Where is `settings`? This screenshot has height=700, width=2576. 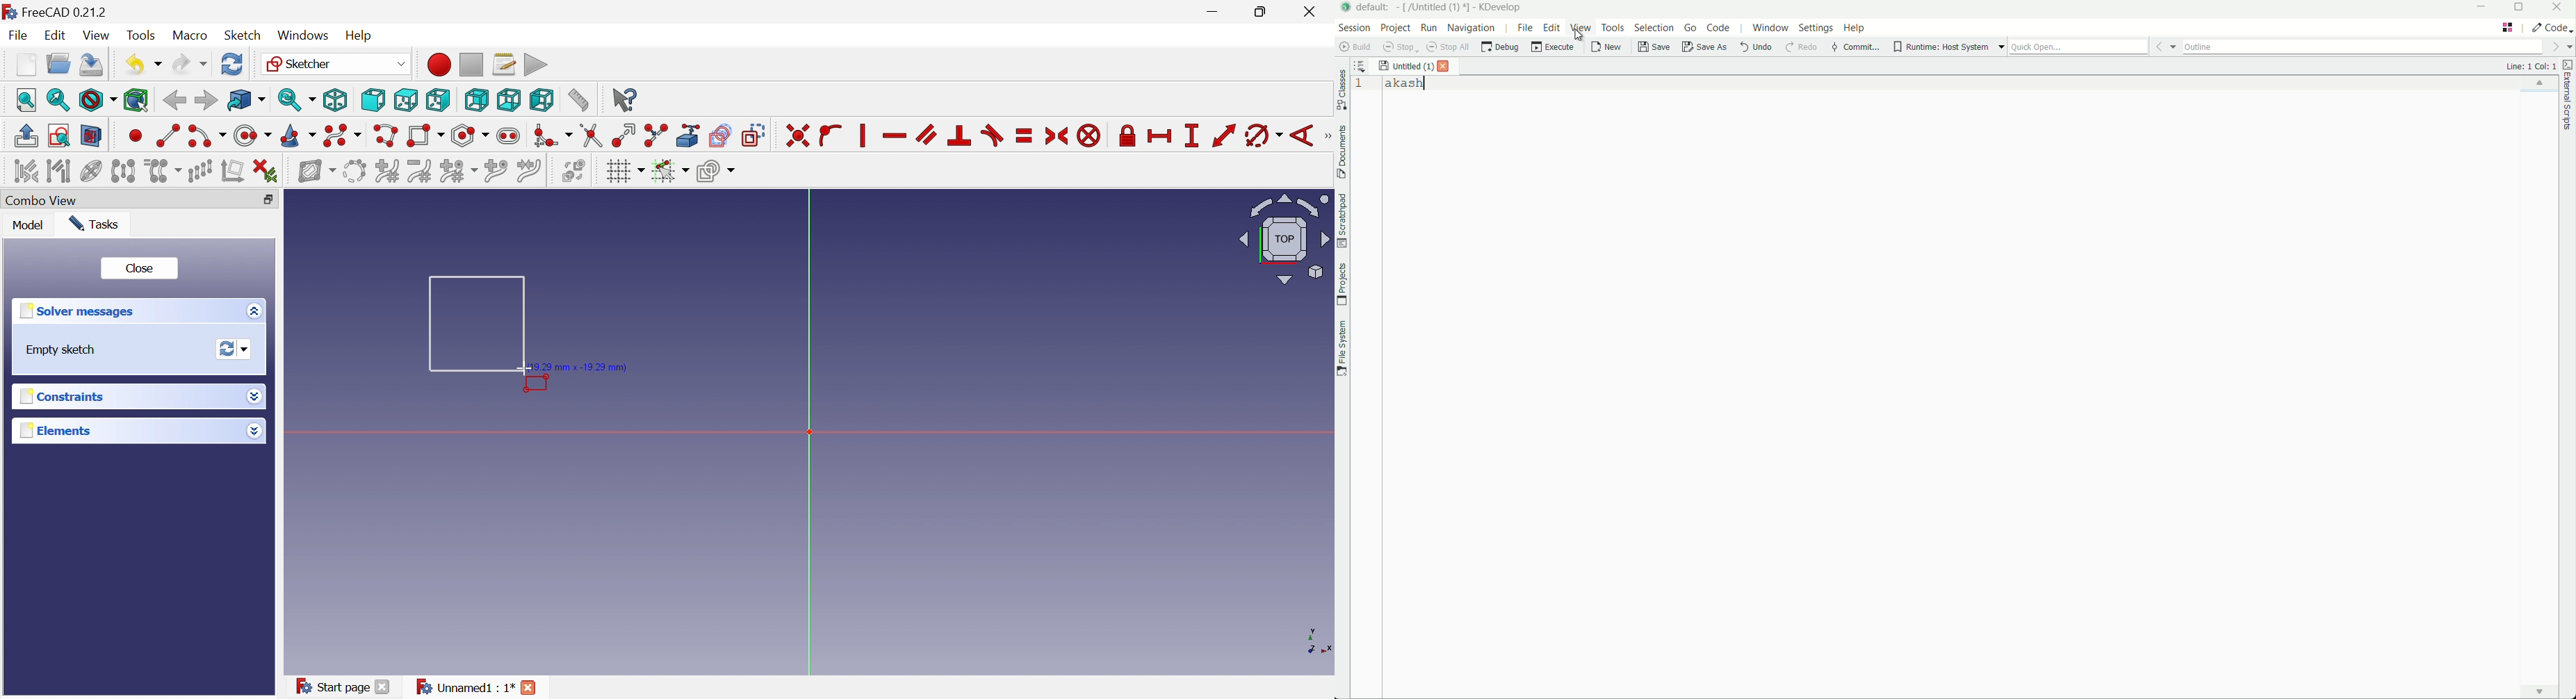
settings is located at coordinates (1816, 27).